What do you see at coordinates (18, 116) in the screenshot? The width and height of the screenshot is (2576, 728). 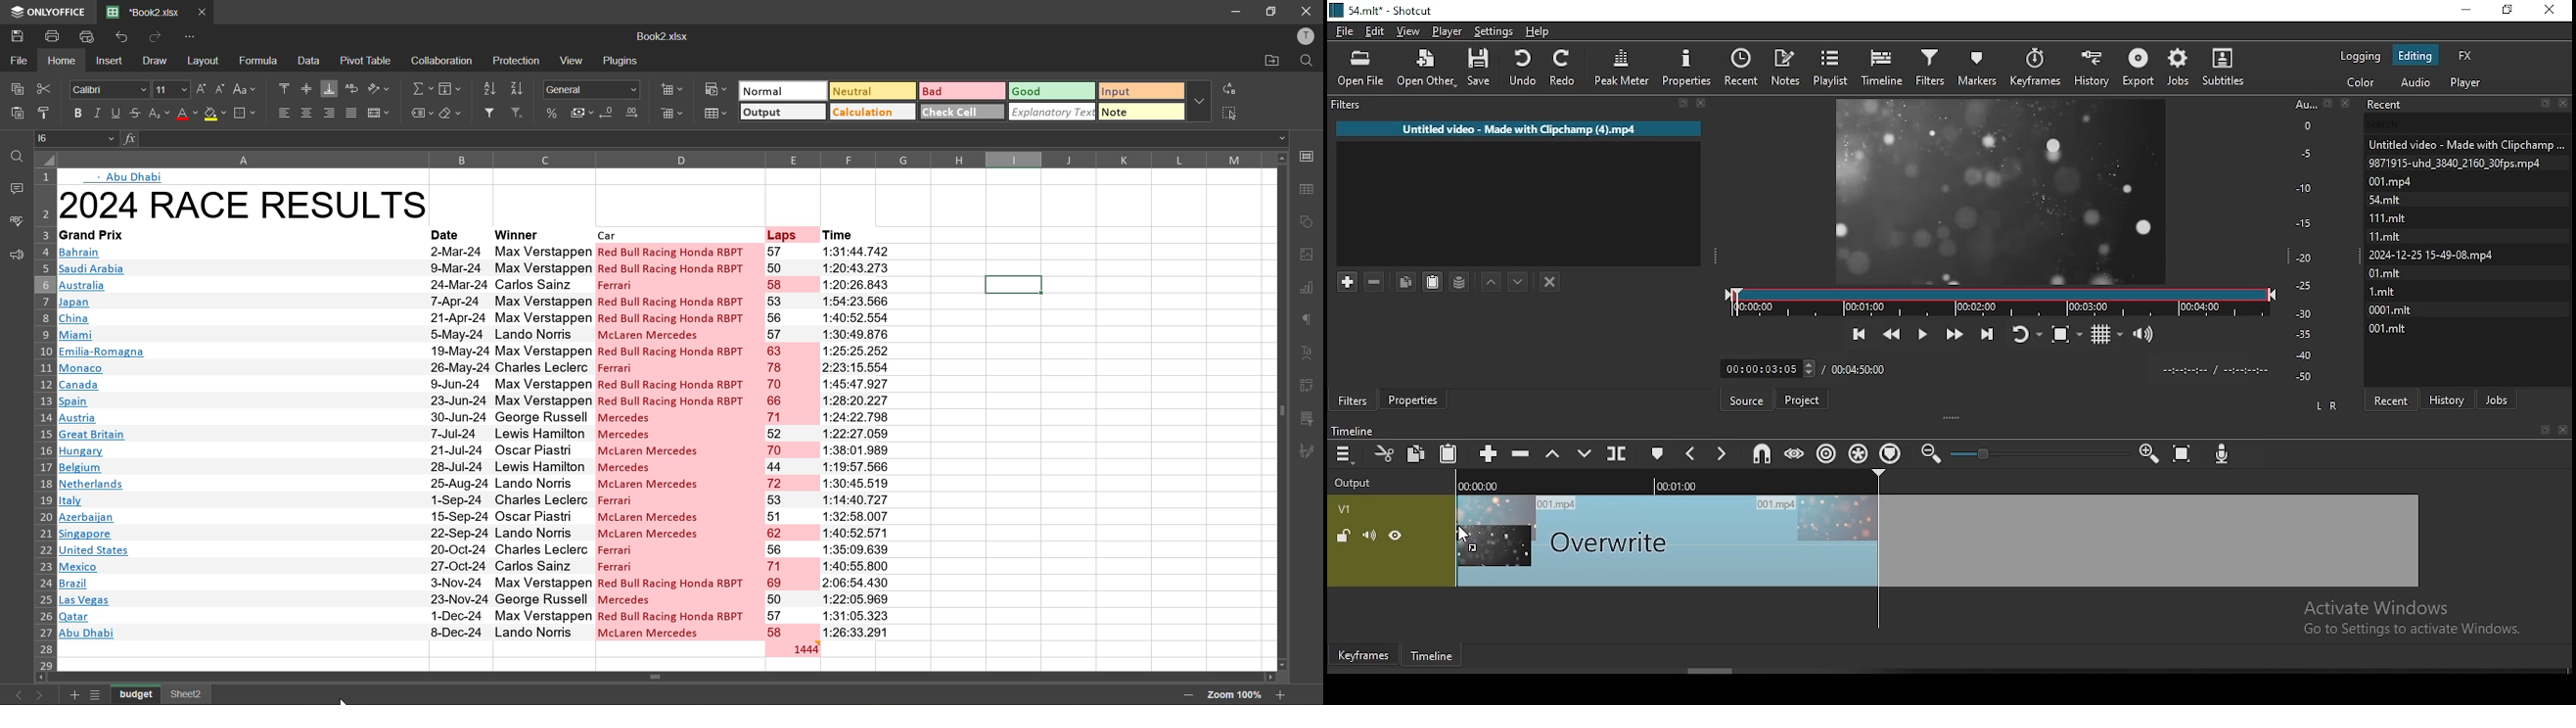 I see `paste` at bounding box center [18, 116].